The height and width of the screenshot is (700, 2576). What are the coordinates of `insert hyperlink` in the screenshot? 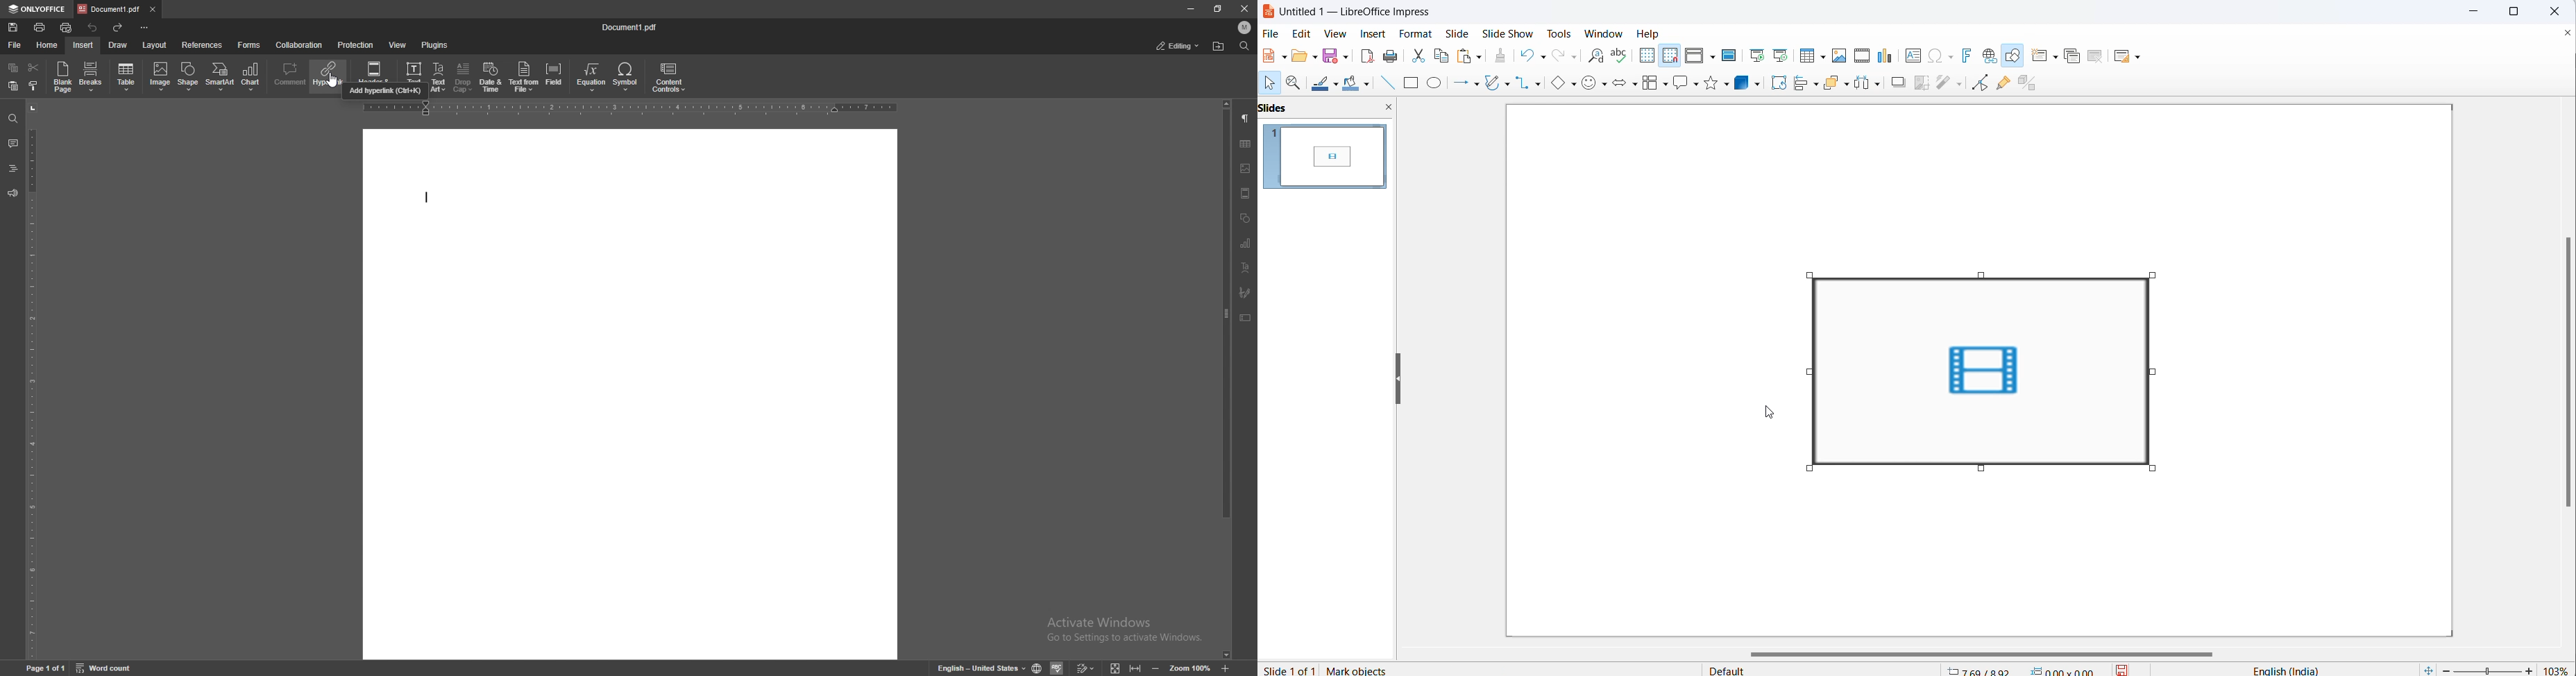 It's located at (1992, 56).